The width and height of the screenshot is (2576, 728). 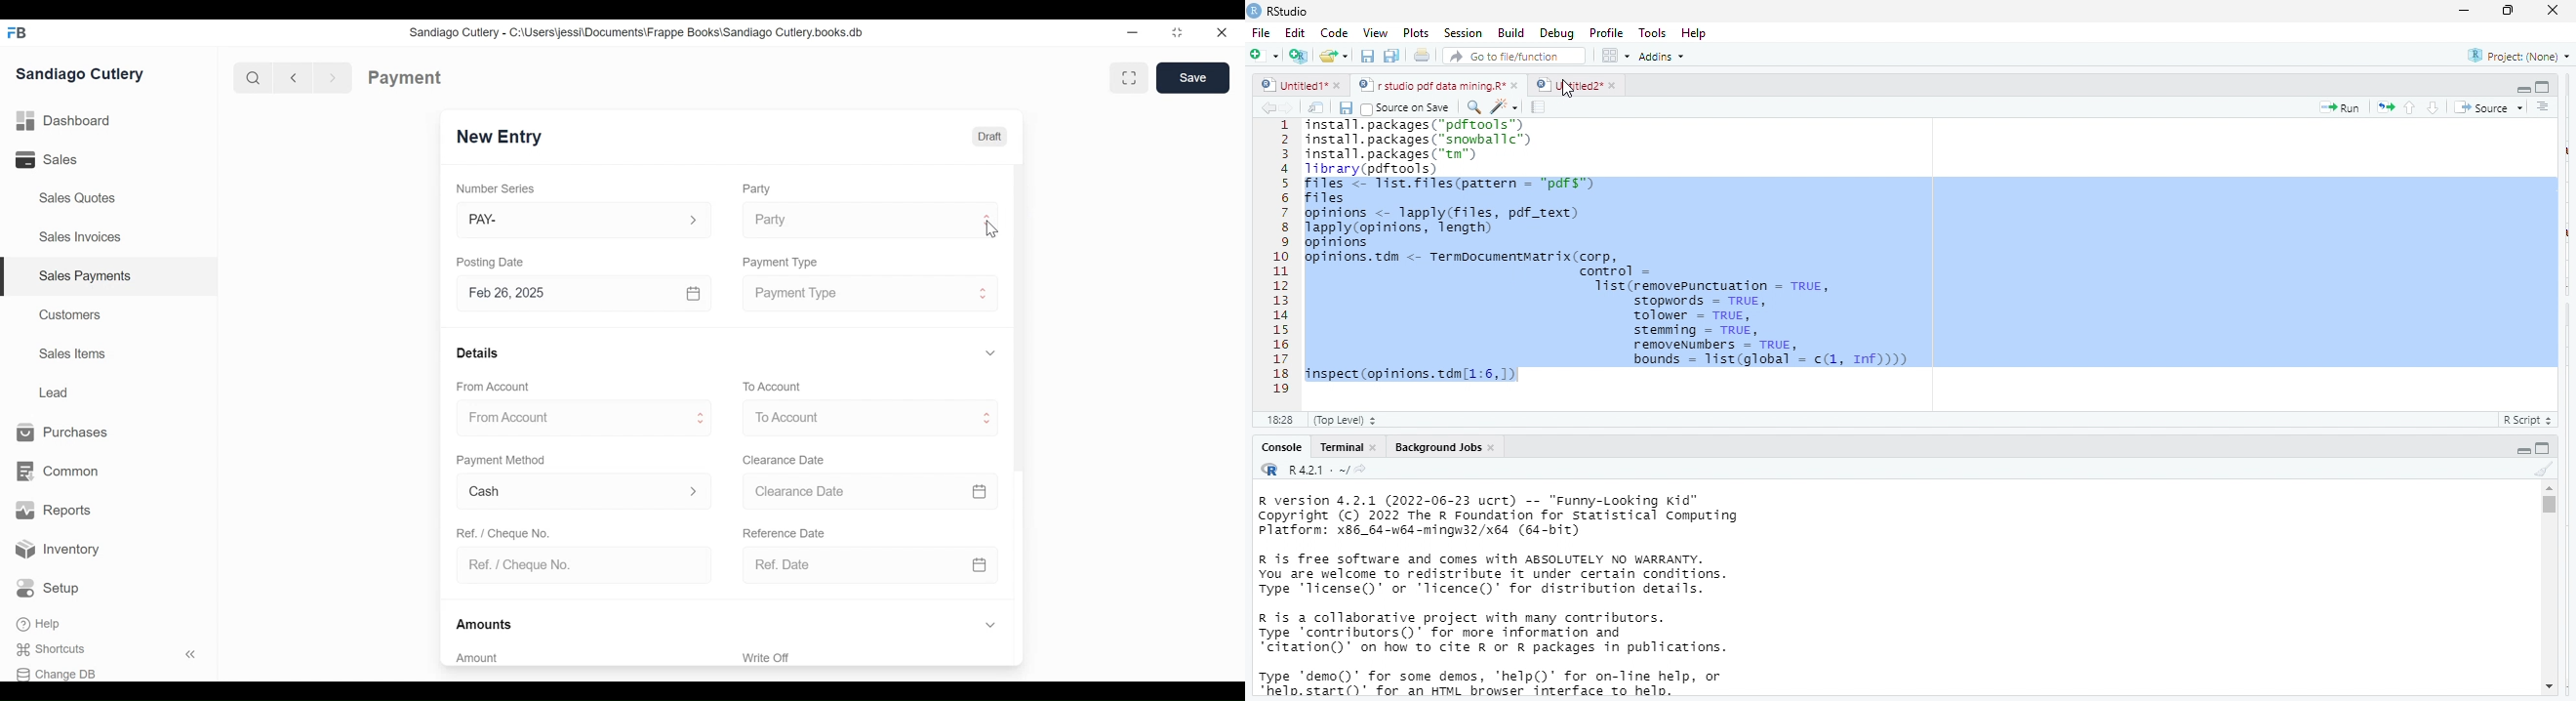 What do you see at coordinates (2435, 107) in the screenshot?
I see `go to next section/chunk` at bounding box center [2435, 107].